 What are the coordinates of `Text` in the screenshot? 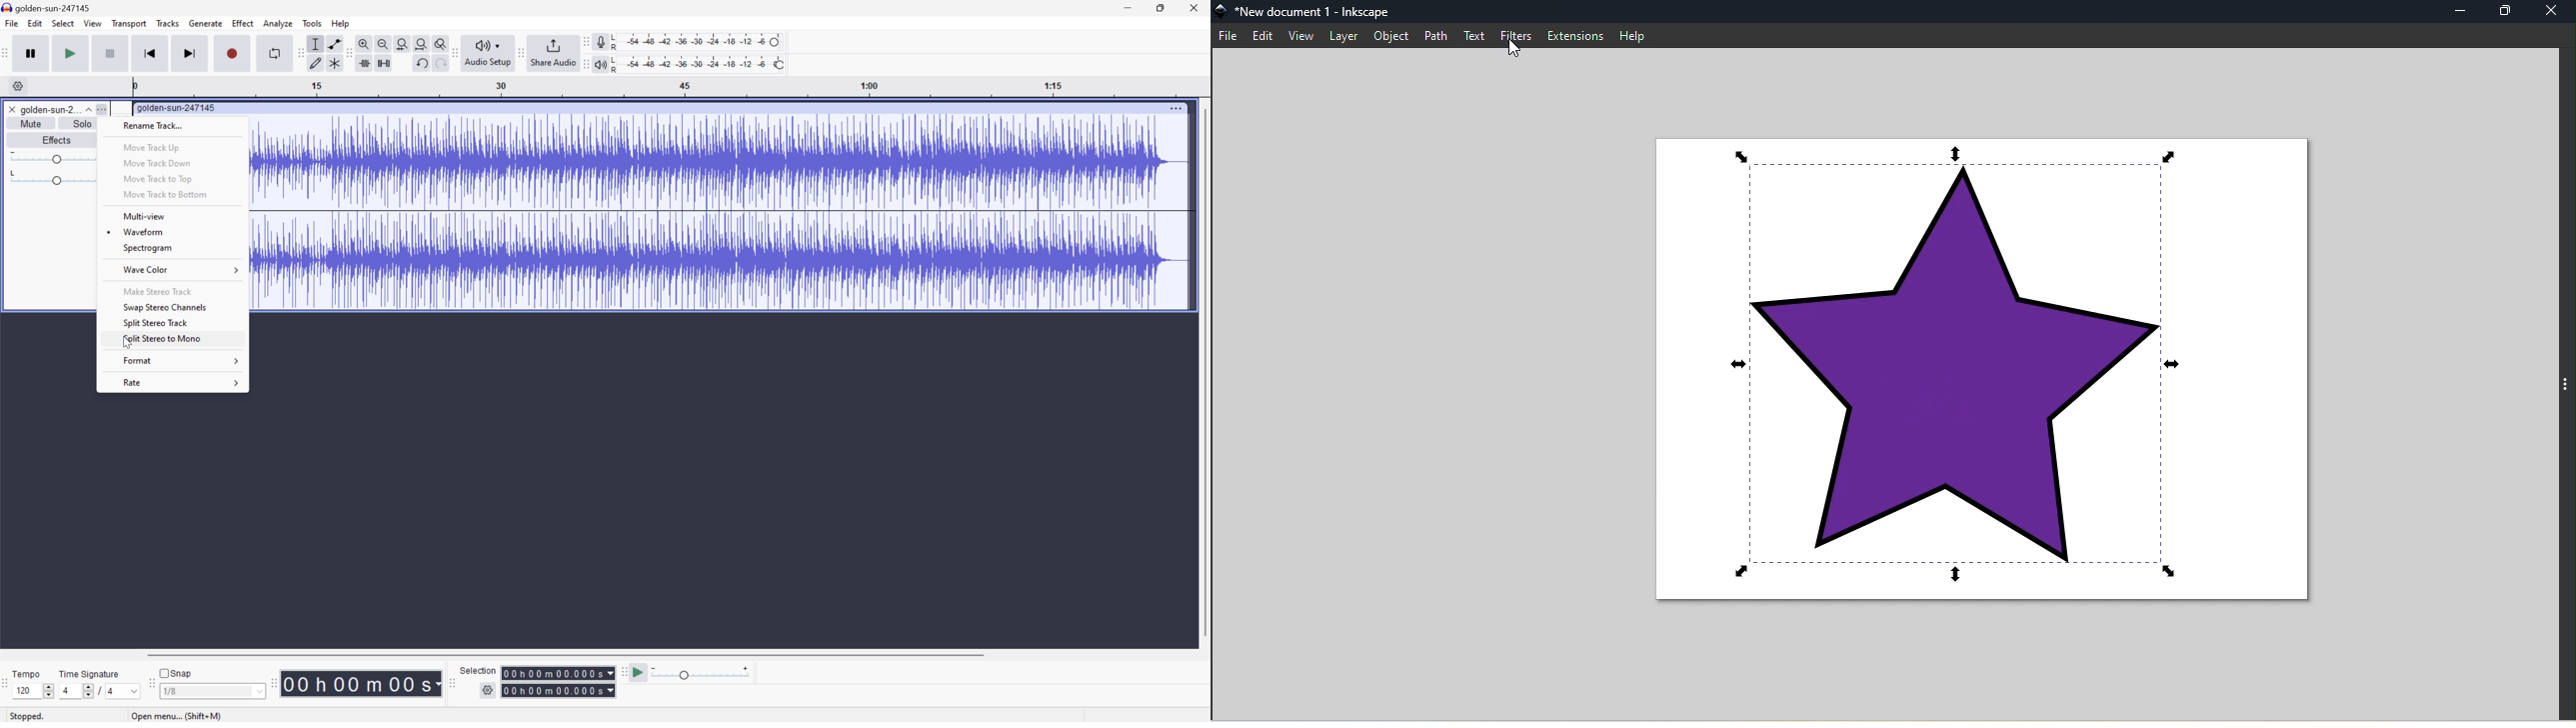 It's located at (1474, 35).